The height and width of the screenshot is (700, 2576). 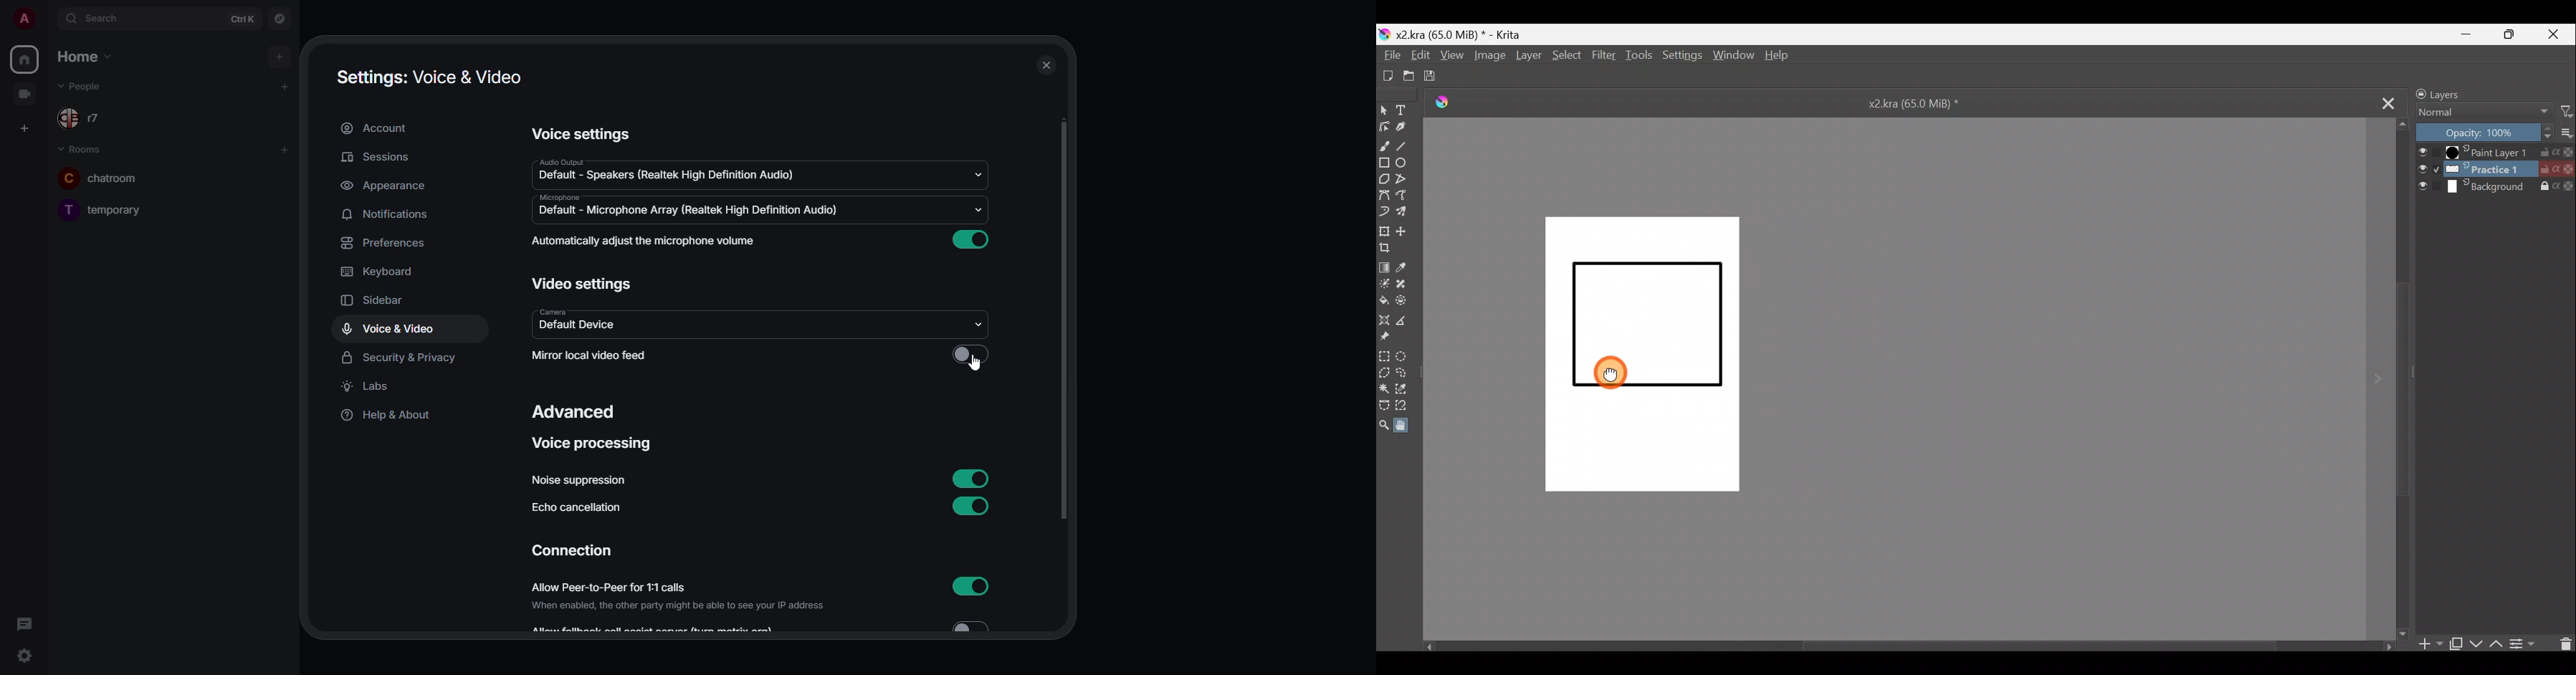 What do you see at coordinates (1387, 76) in the screenshot?
I see `Create a new document` at bounding box center [1387, 76].